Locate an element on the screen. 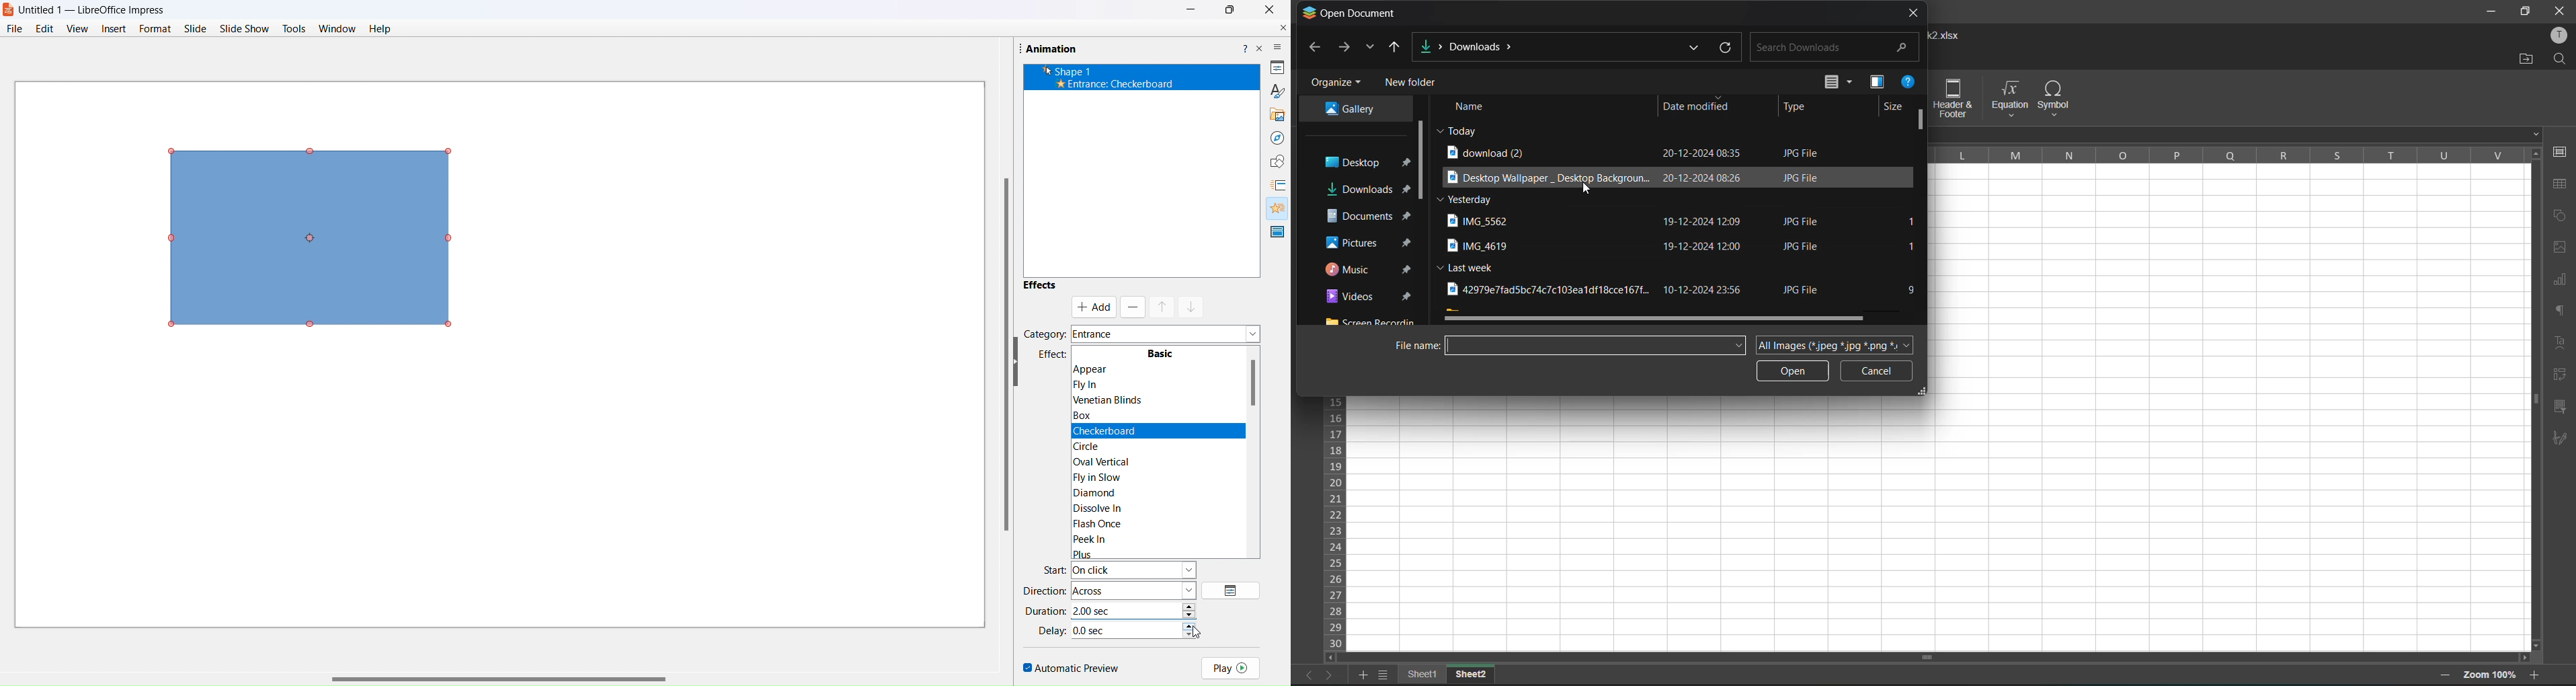 The height and width of the screenshot is (700, 2576). today is located at coordinates (1463, 130).